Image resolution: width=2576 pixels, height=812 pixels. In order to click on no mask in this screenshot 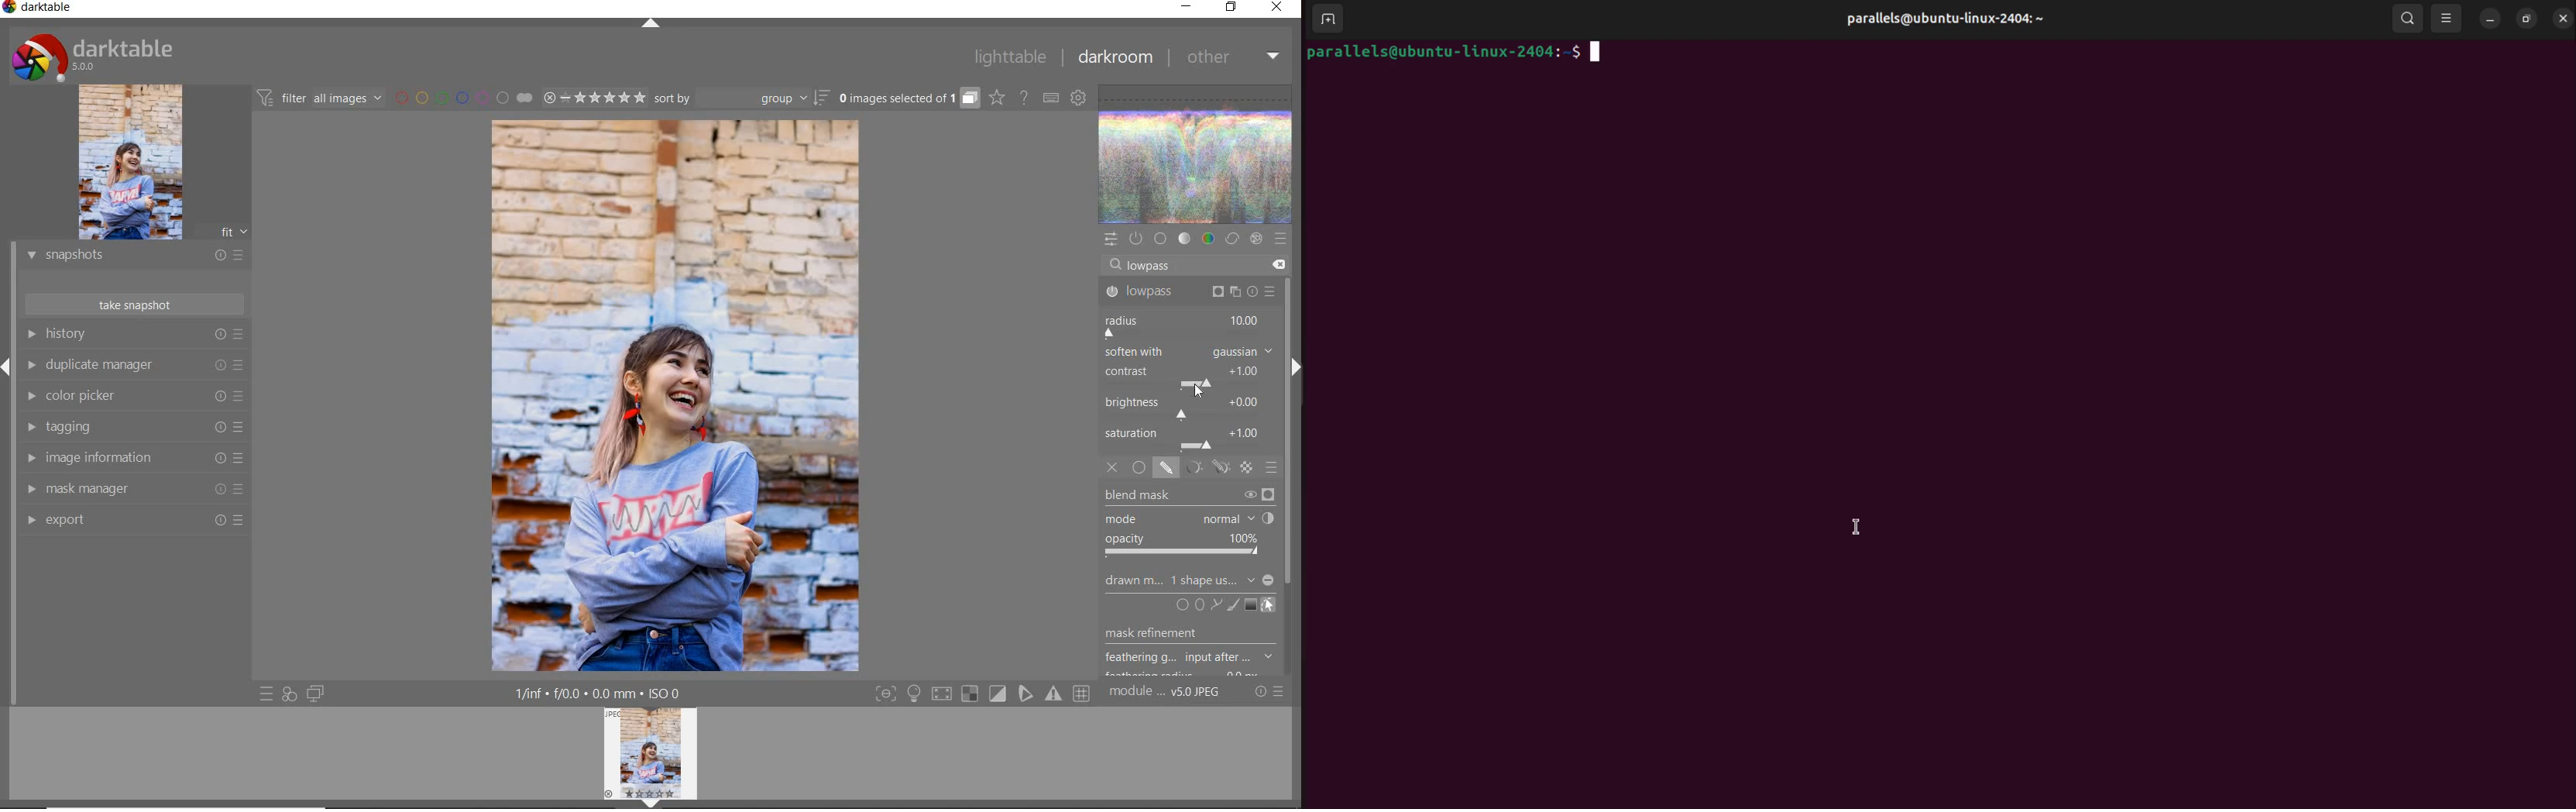, I will do `click(1220, 581)`.